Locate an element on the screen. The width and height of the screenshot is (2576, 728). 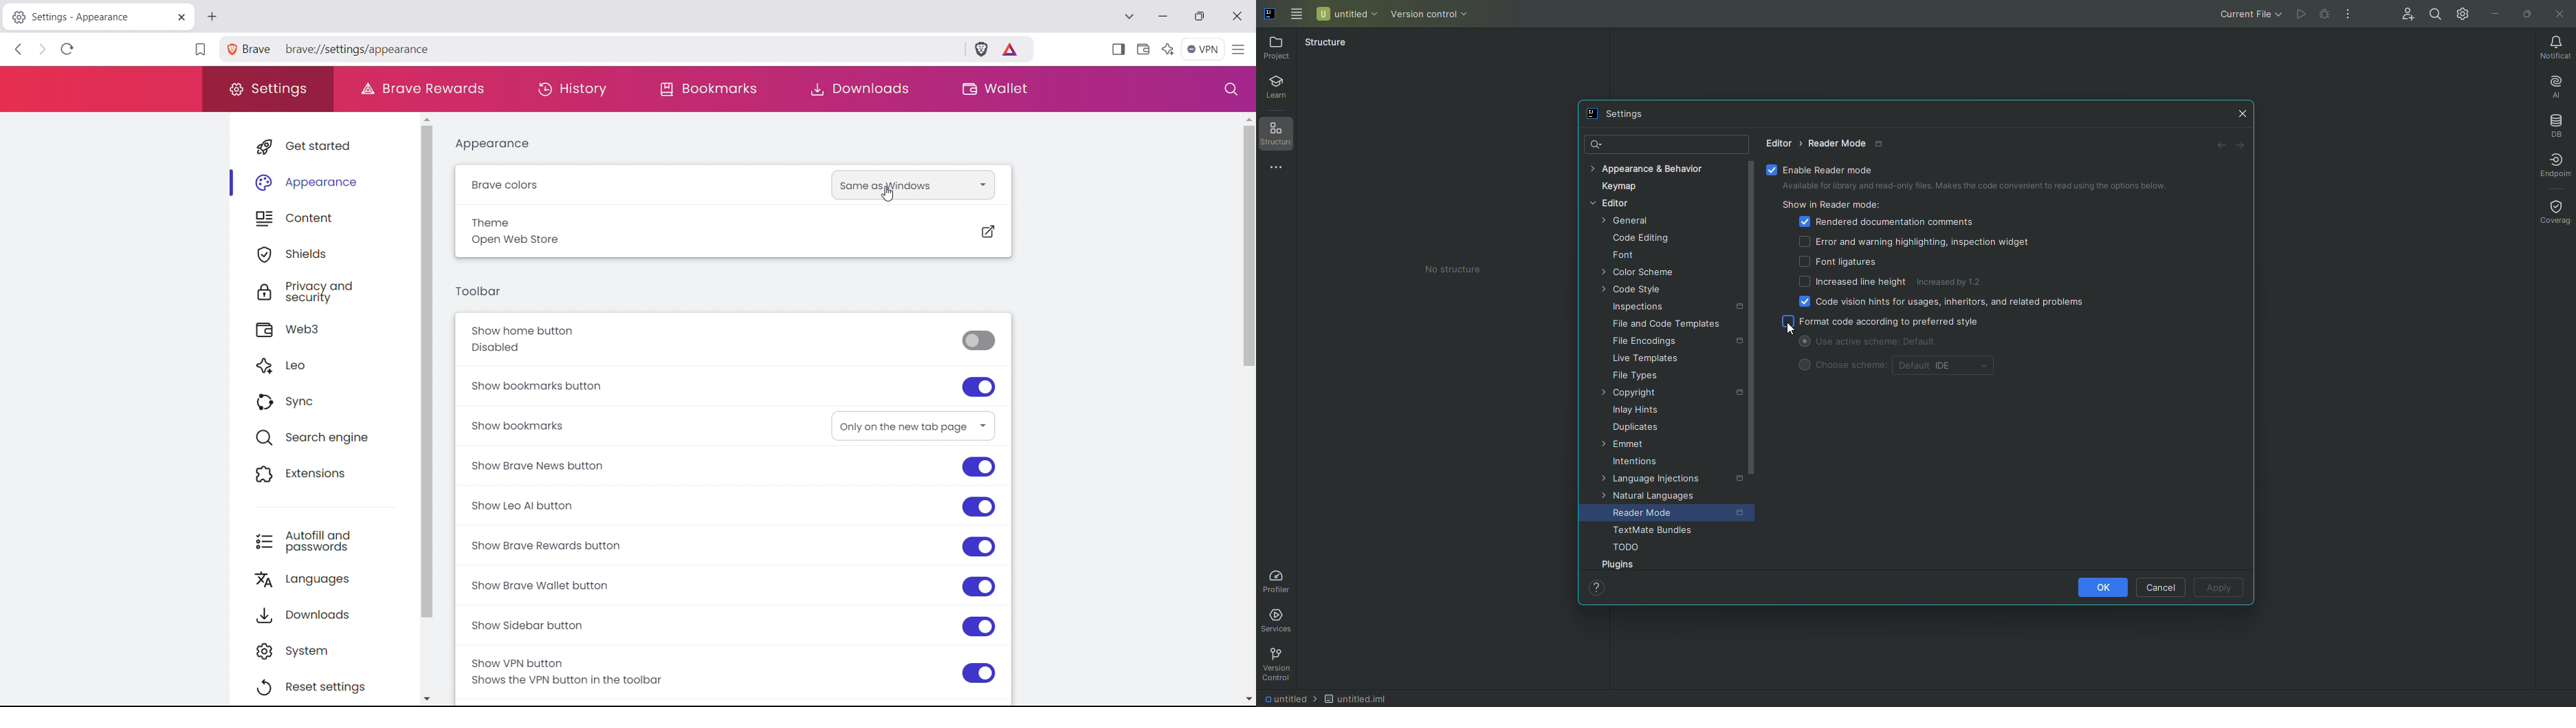
Inlay Hints is located at coordinates (1630, 412).